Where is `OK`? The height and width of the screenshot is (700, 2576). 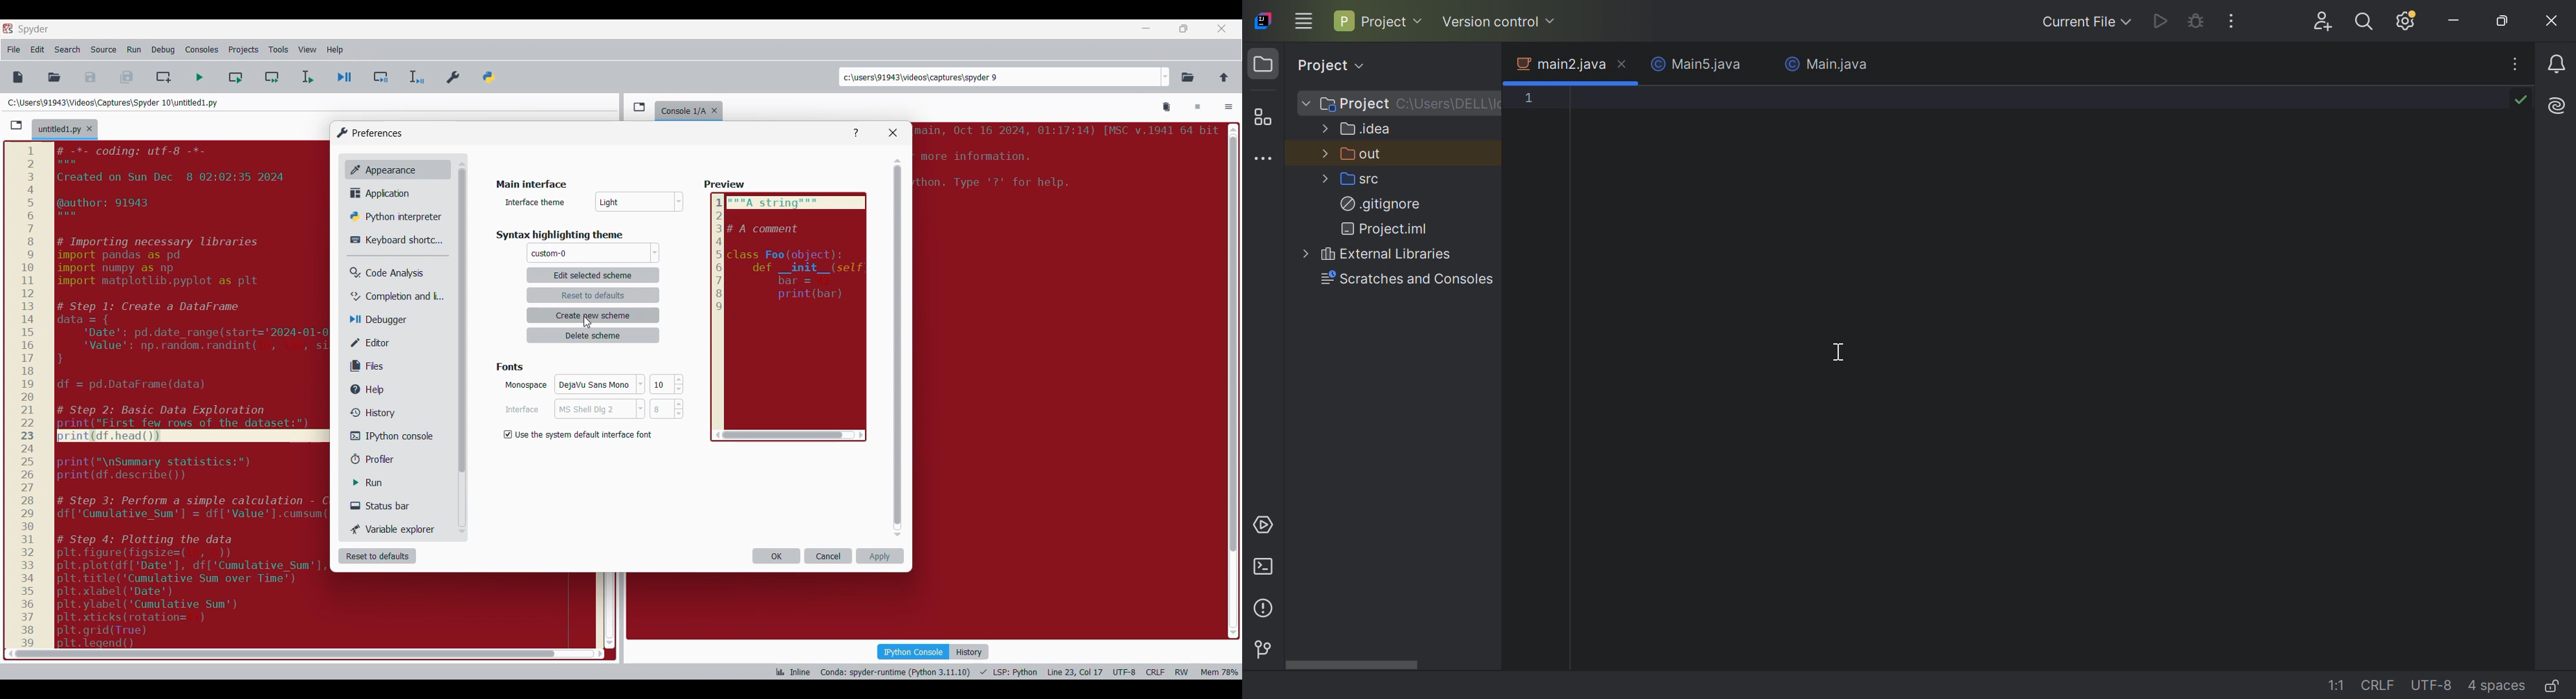 OK is located at coordinates (777, 556).